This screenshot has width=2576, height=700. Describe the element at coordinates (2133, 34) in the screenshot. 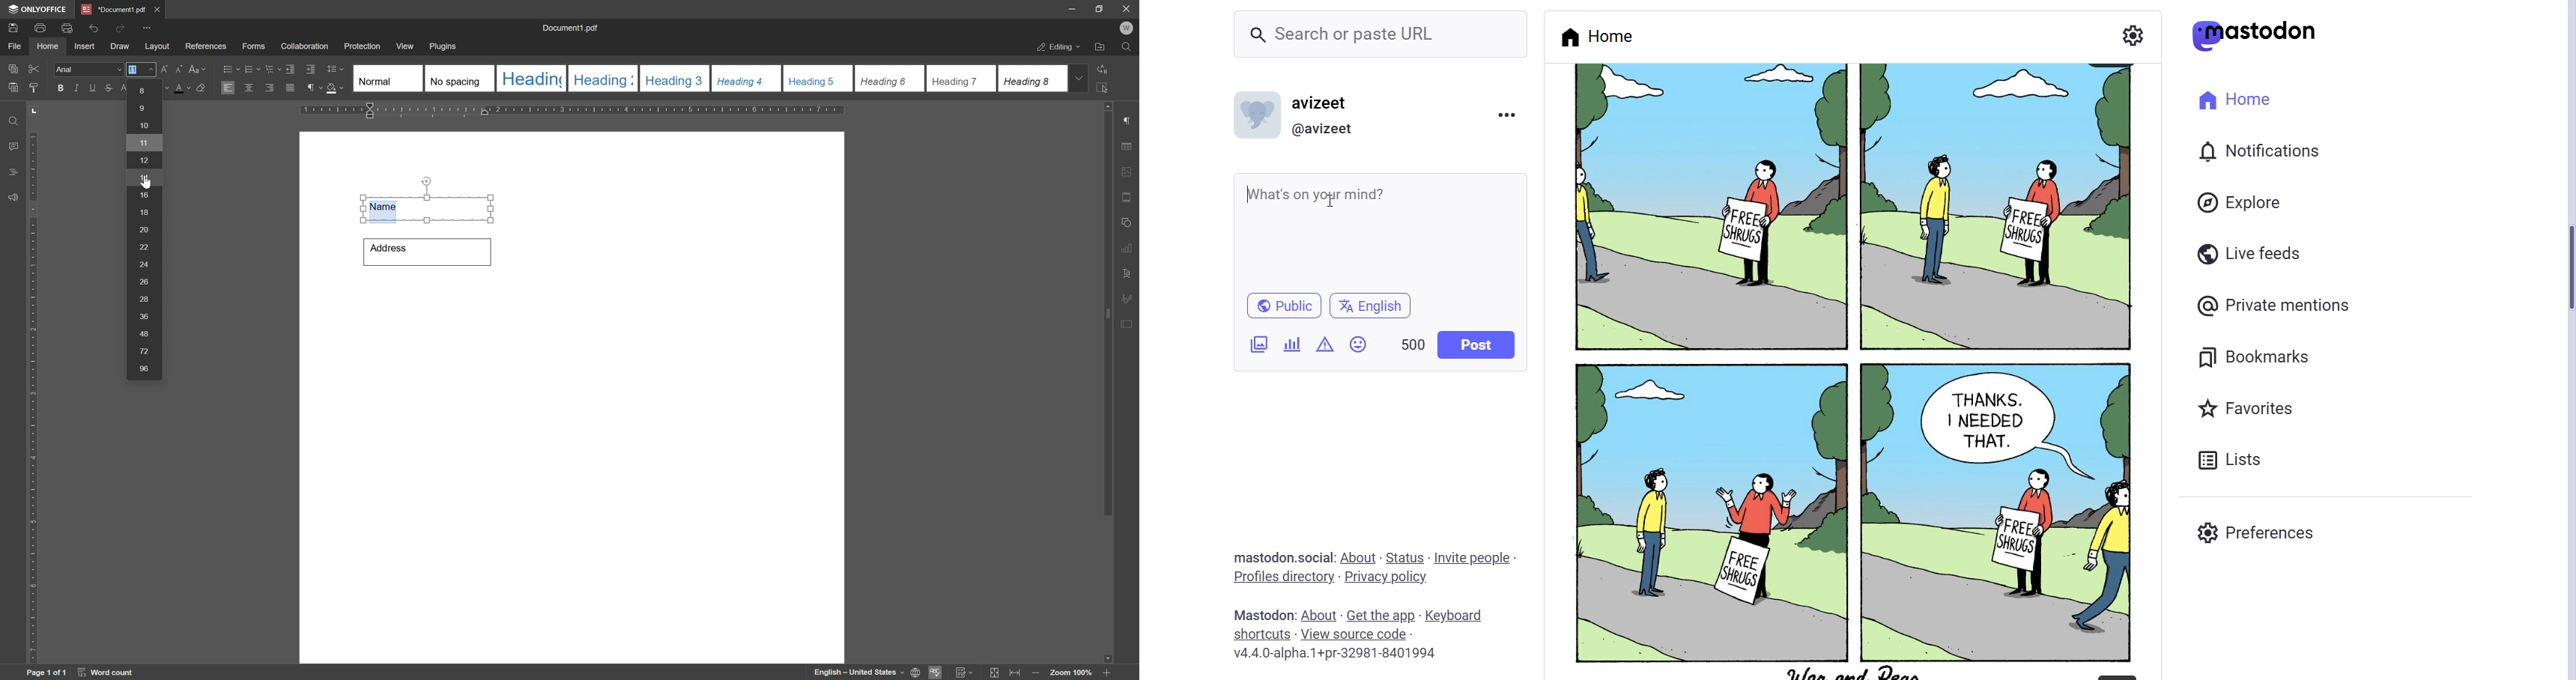

I see `Setting` at that location.